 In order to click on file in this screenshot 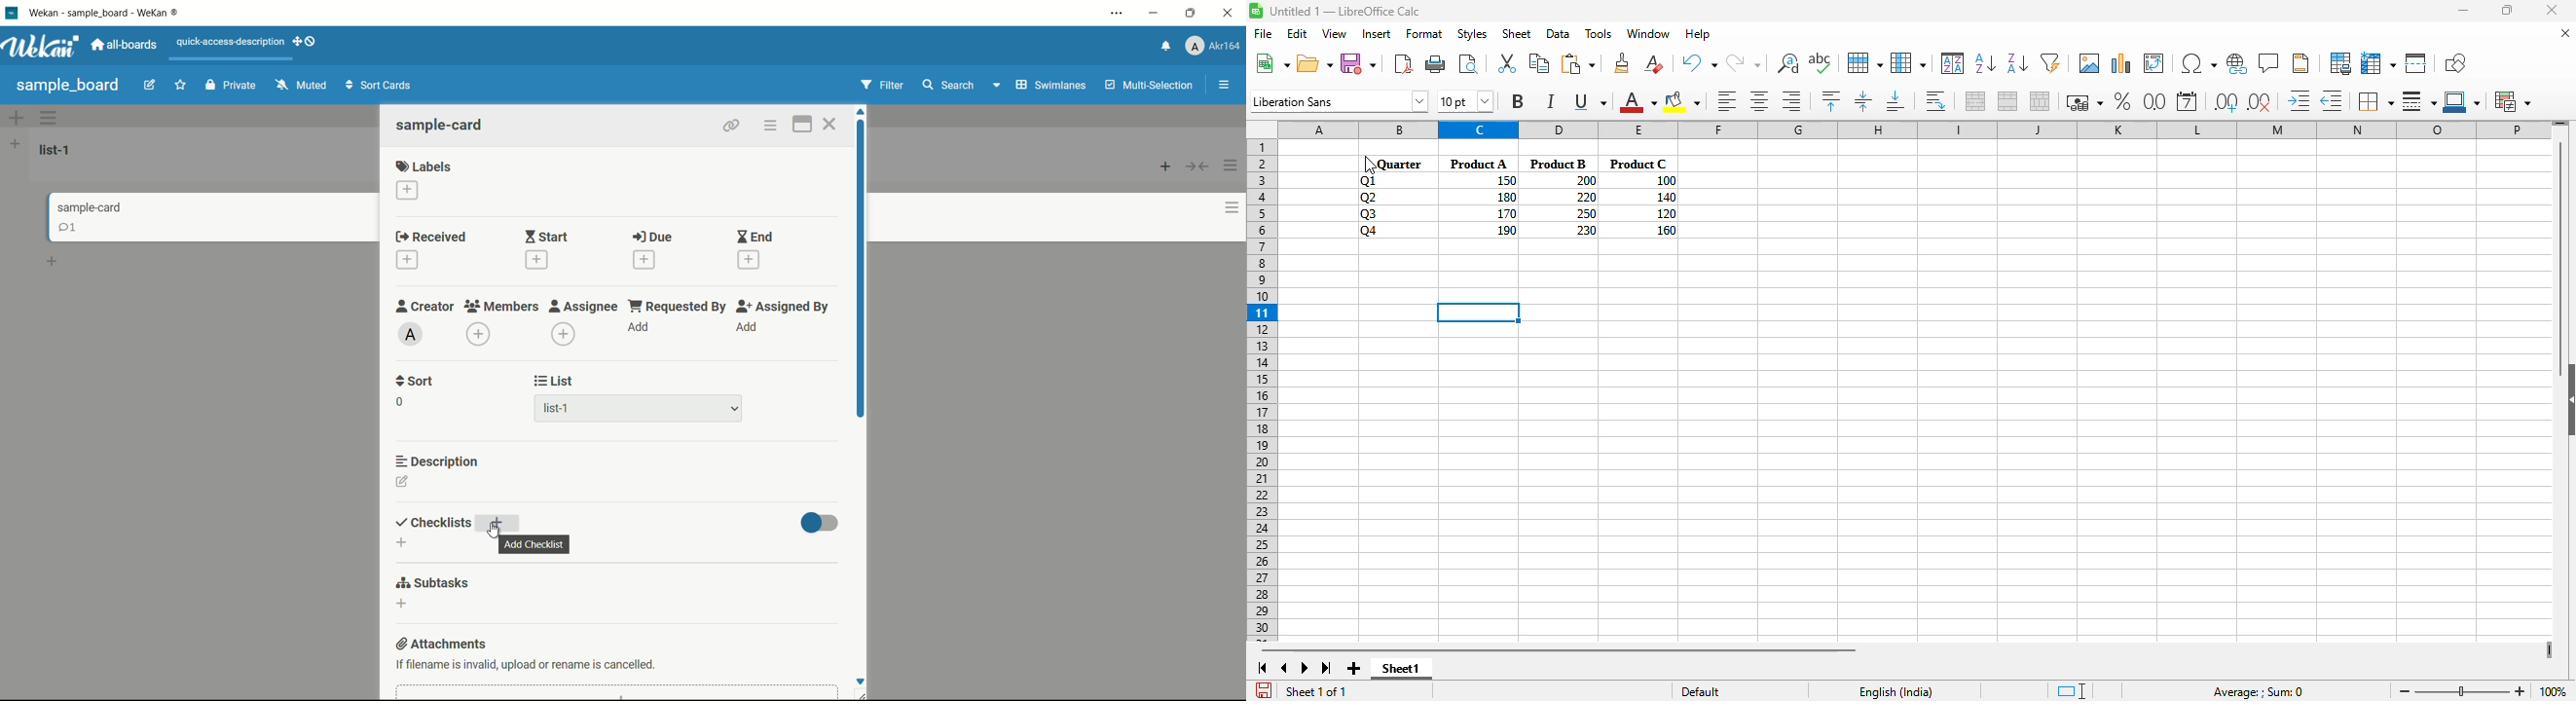, I will do `click(1262, 33)`.